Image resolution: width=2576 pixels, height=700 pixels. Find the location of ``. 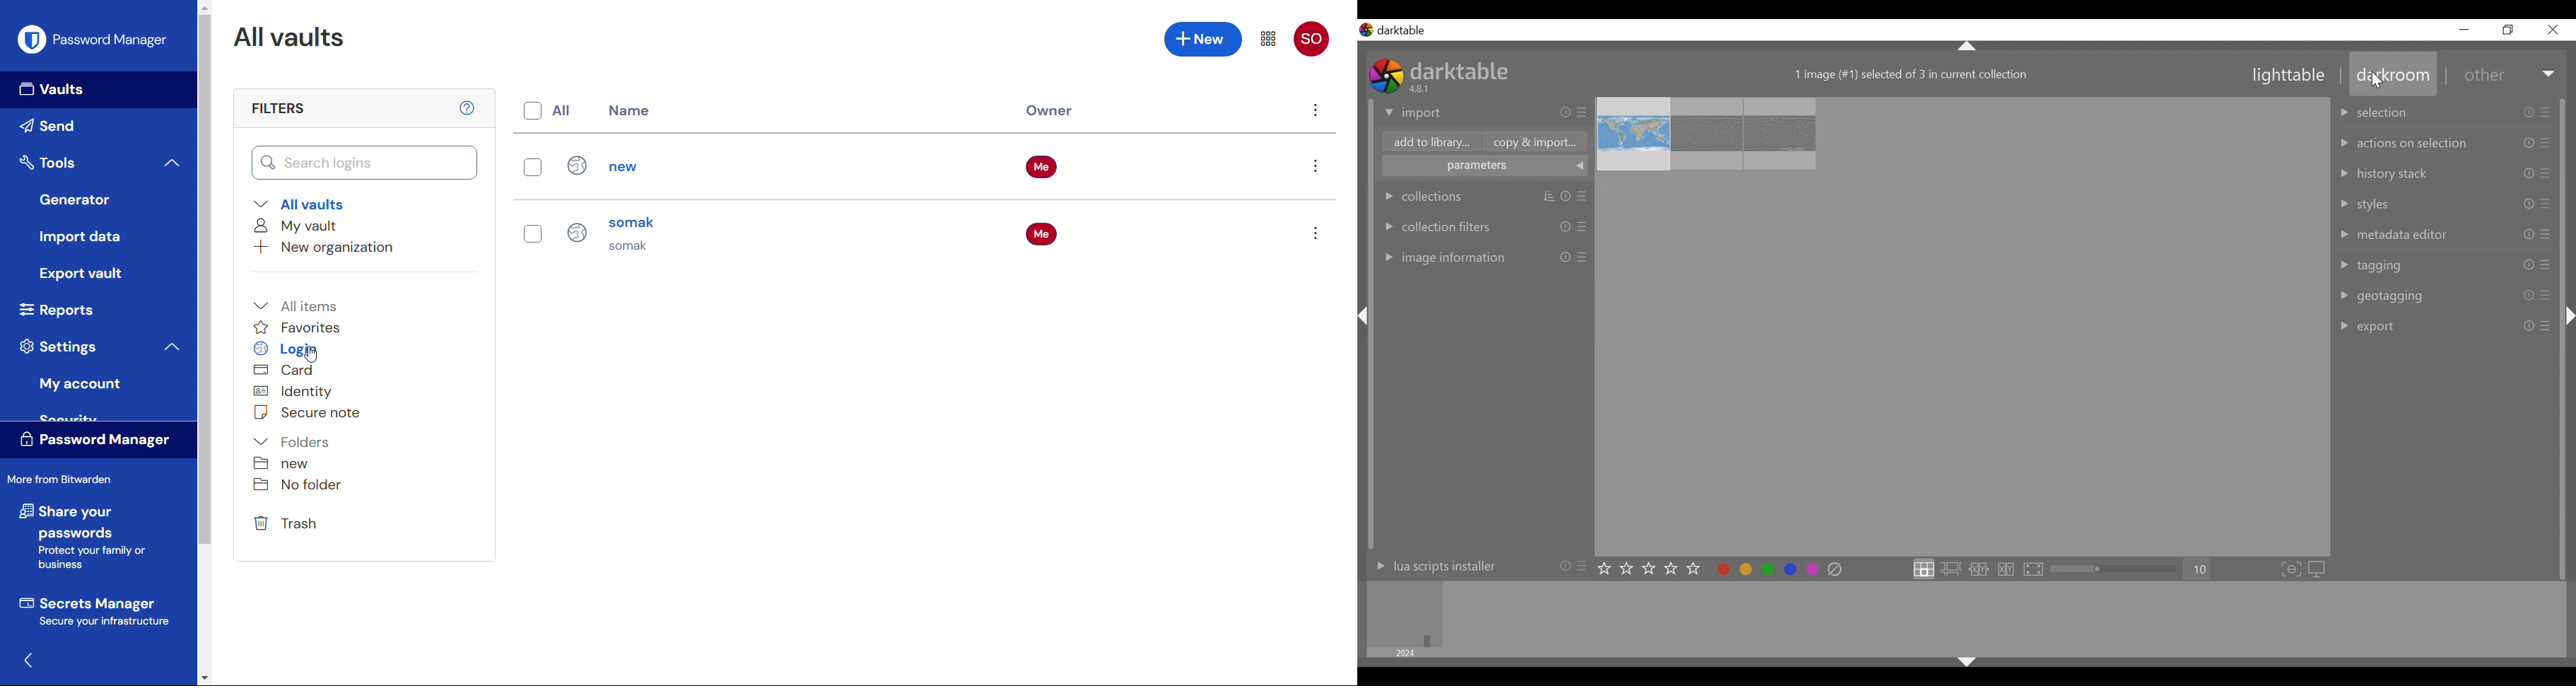

 is located at coordinates (1967, 46).